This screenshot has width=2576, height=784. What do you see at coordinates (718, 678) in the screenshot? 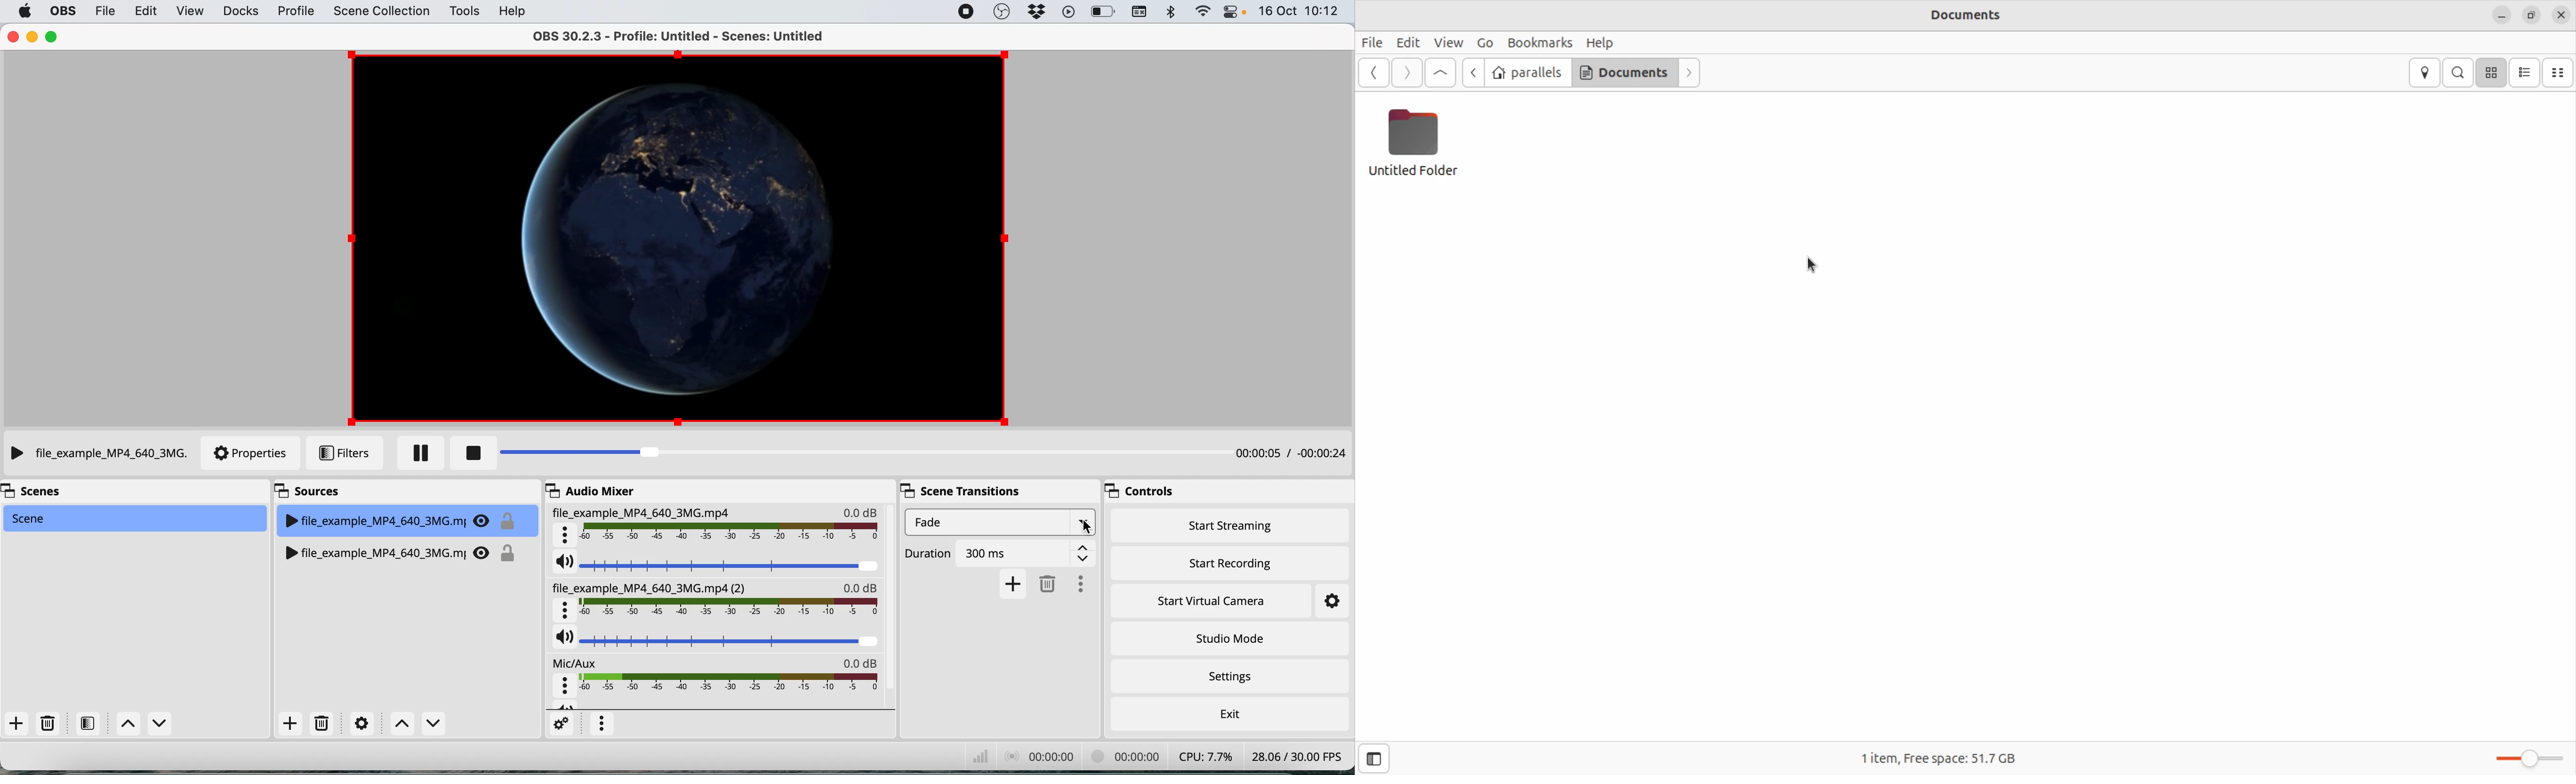
I see `mic aux audio` at bounding box center [718, 678].